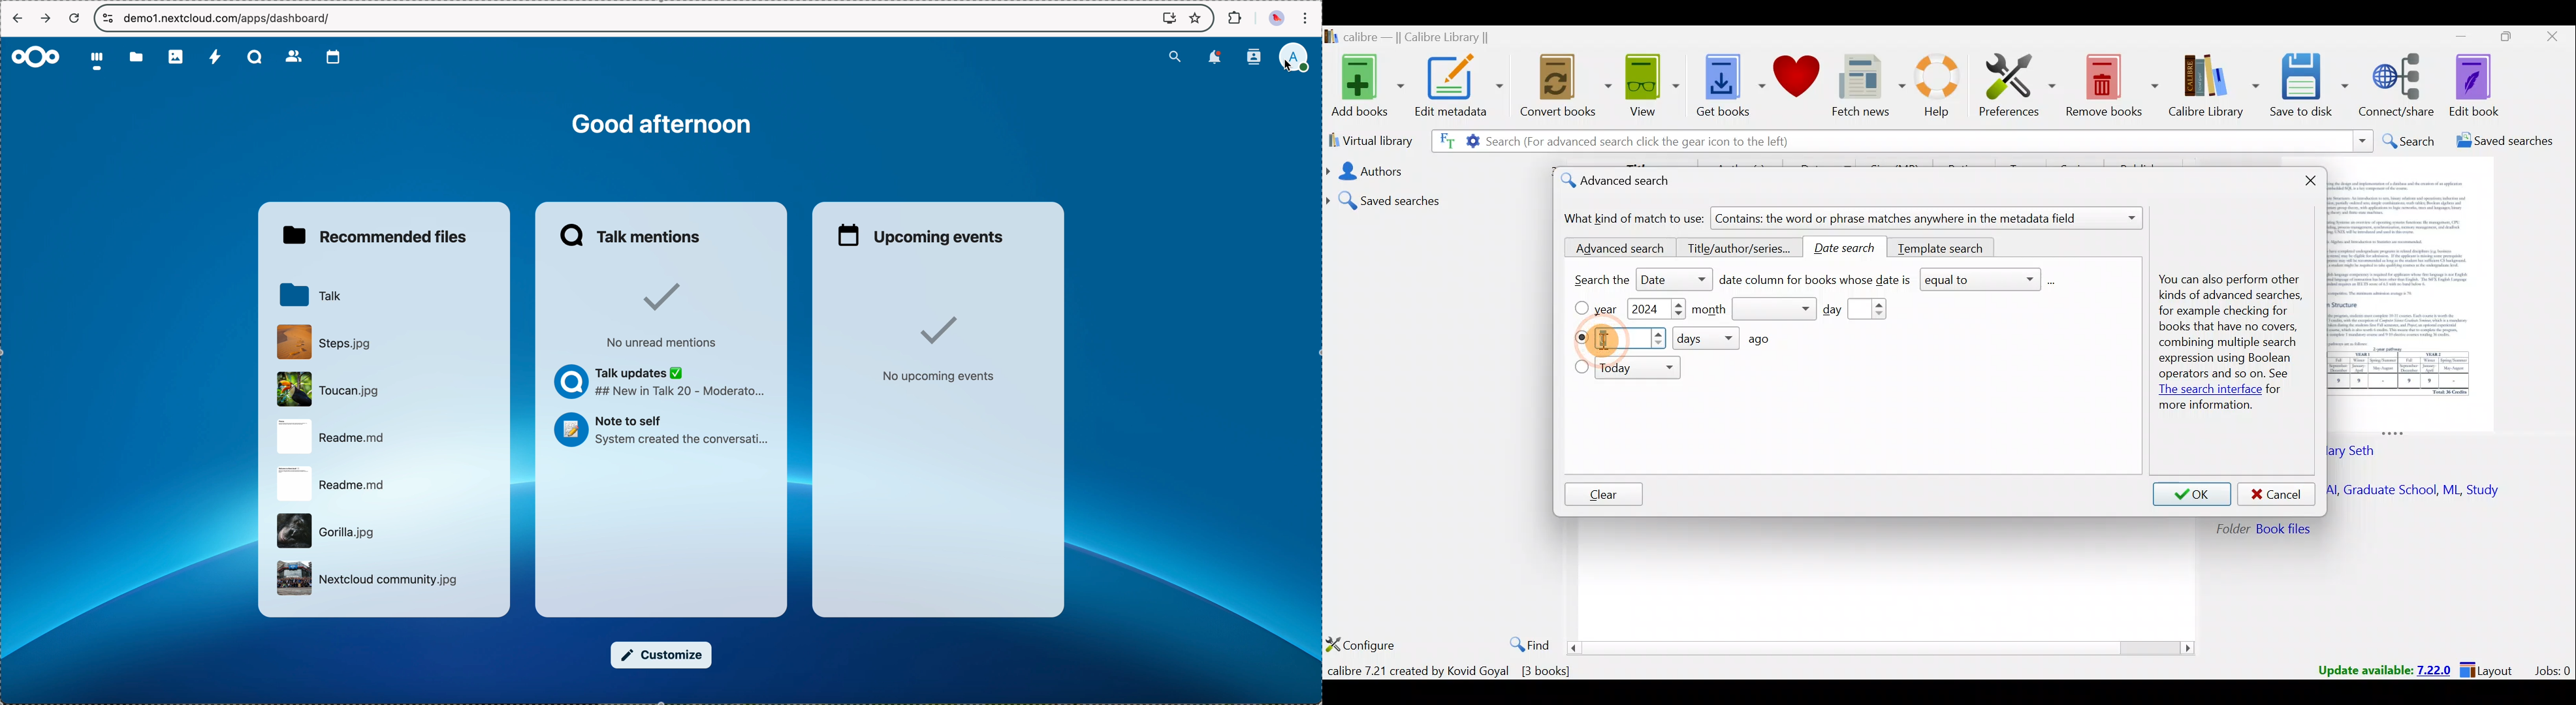 This screenshot has height=728, width=2576. What do you see at coordinates (329, 57) in the screenshot?
I see `calendar` at bounding box center [329, 57].